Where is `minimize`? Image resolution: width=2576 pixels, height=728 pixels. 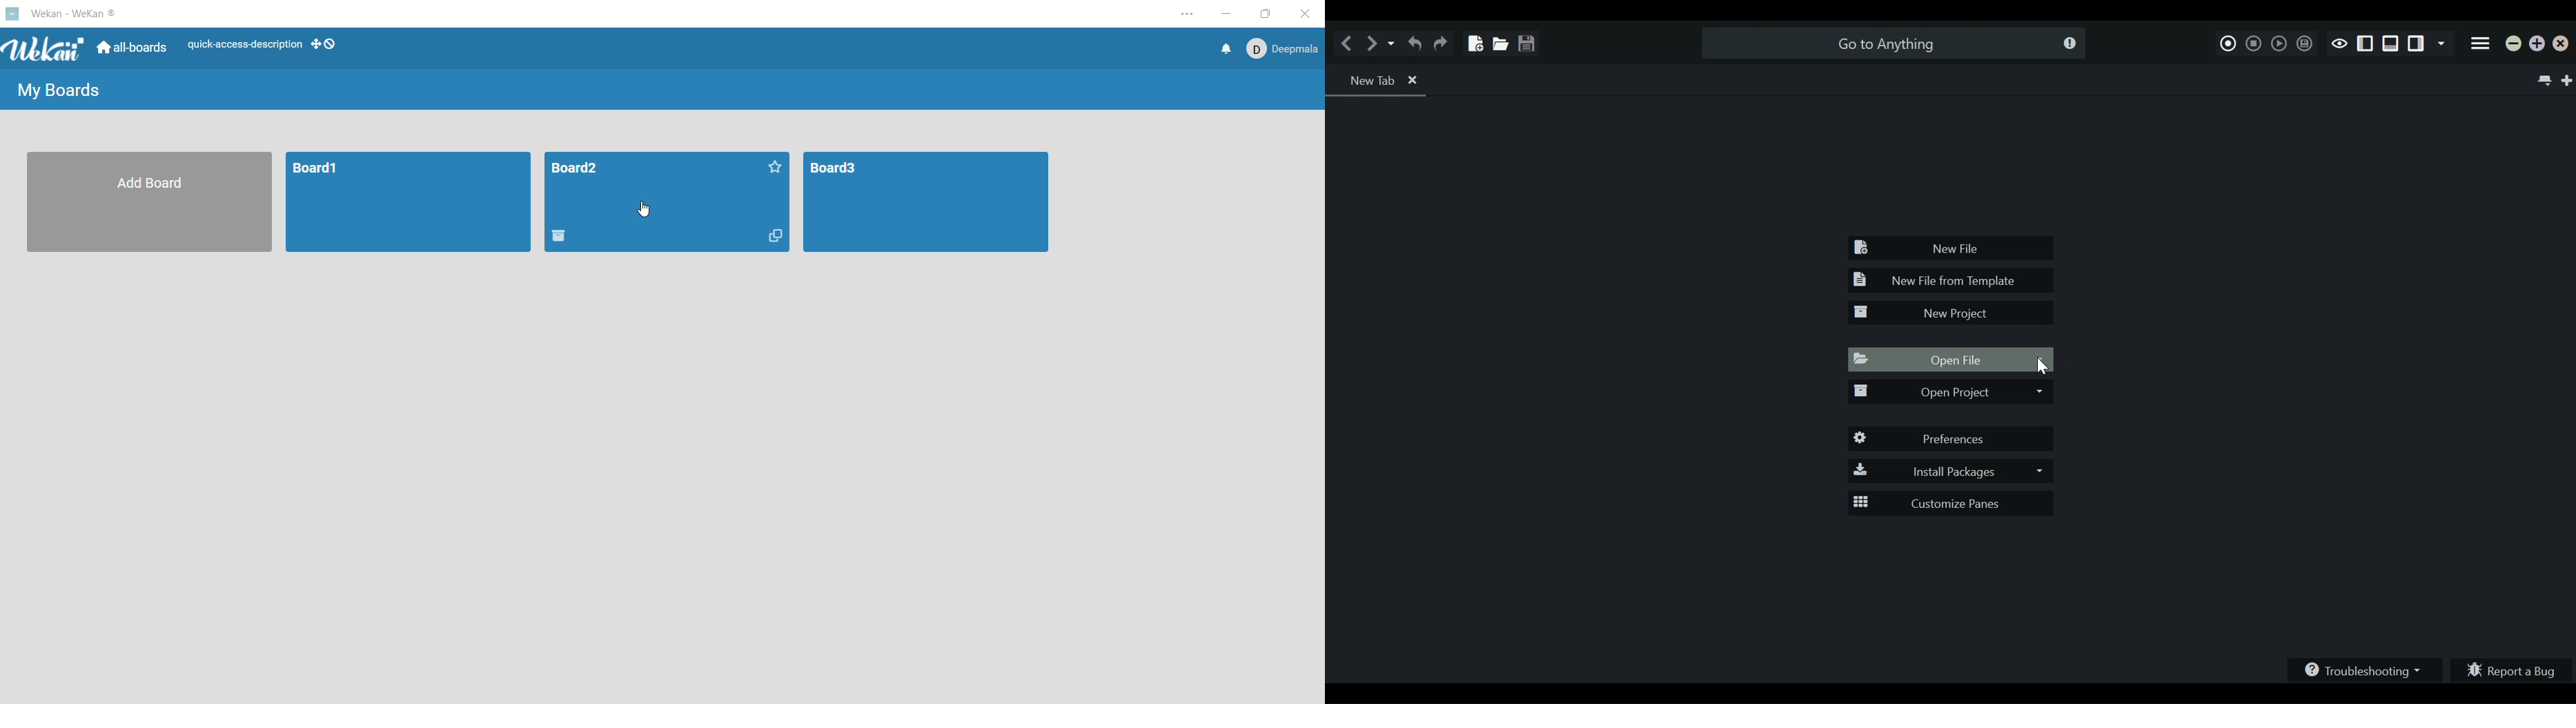 minimize is located at coordinates (2514, 46).